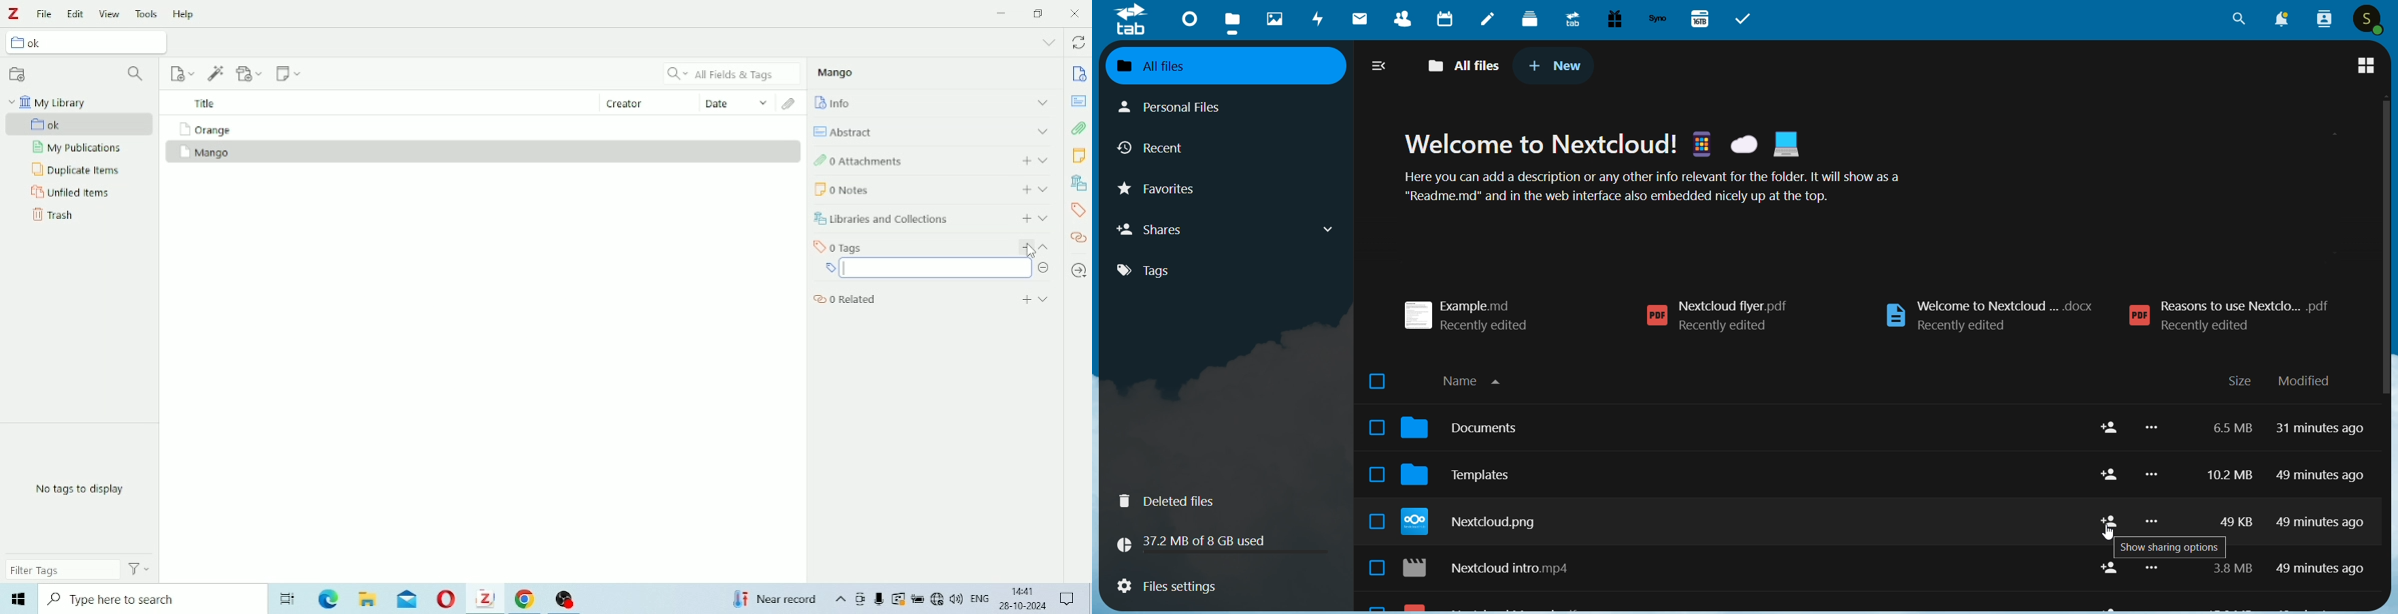 The width and height of the screenshot is (2408, 616). Describe the element at coordinates (1076, 13) in the screenshot. I see `Close` at that location.